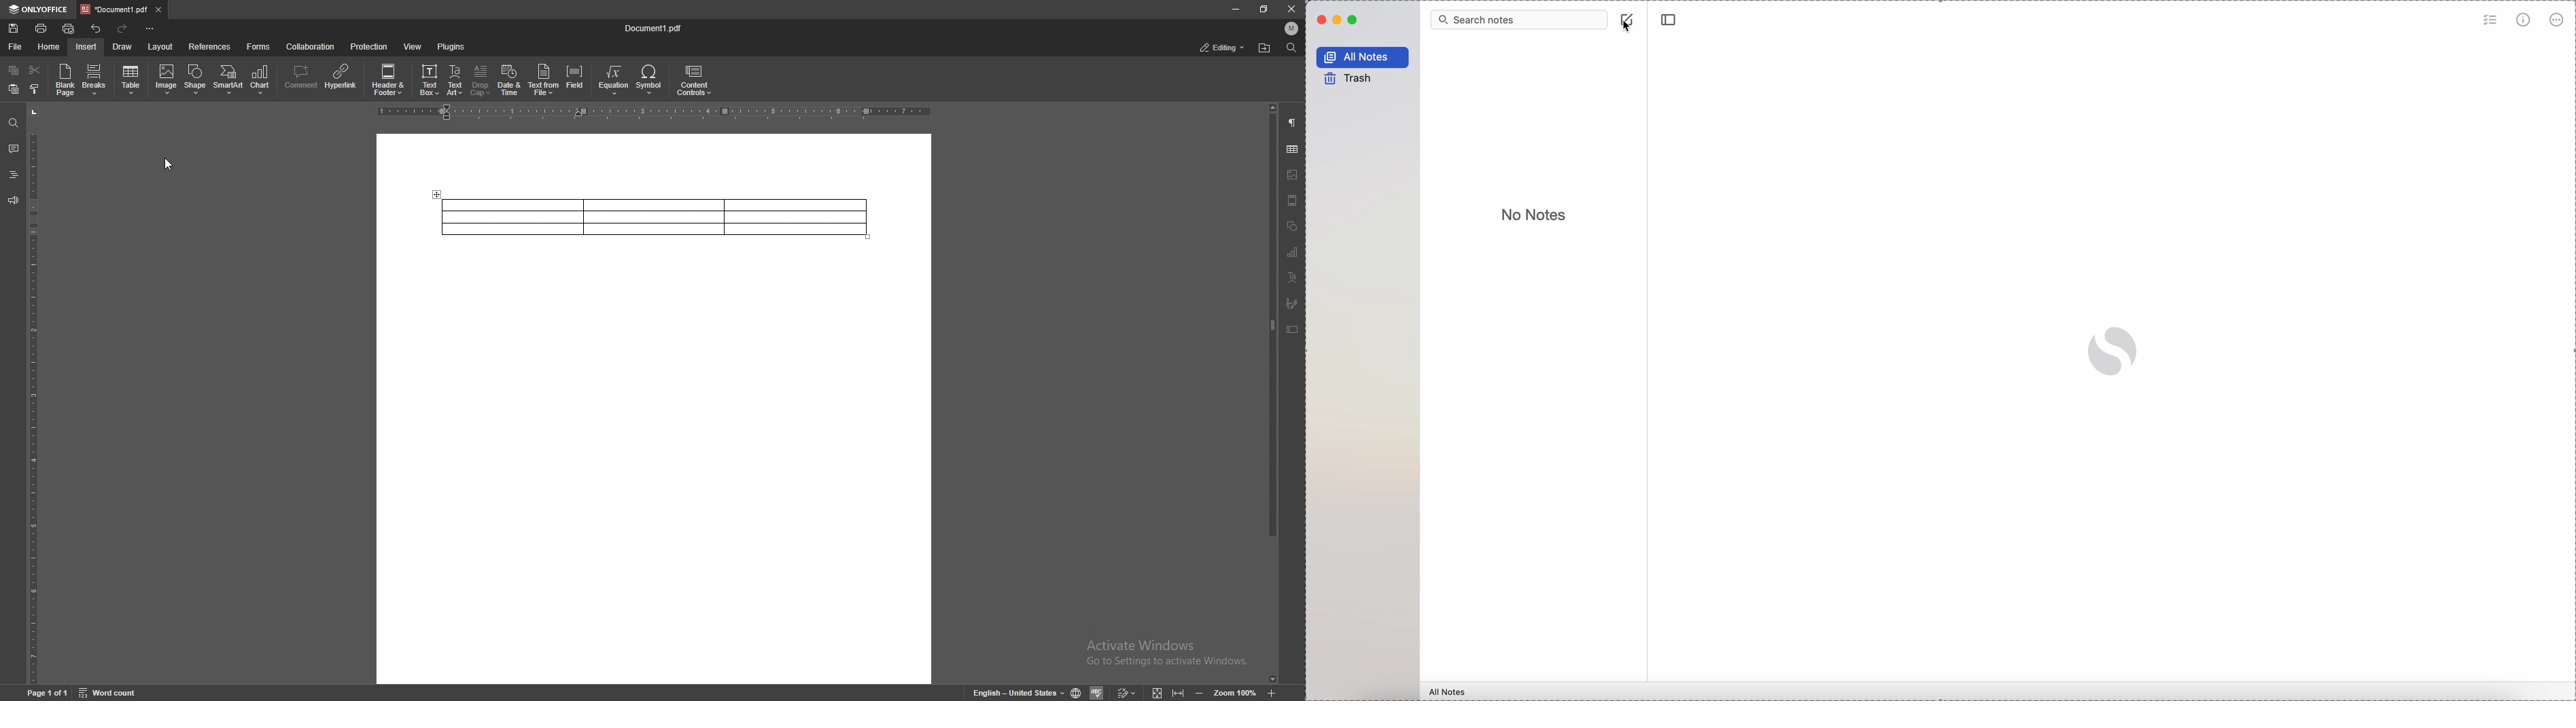 The width and height of the screenshot is (2576, 728). What do you see at coordinates (509, 81) in the screenshot?
I see `date and time` at bounding box center [509, 81].